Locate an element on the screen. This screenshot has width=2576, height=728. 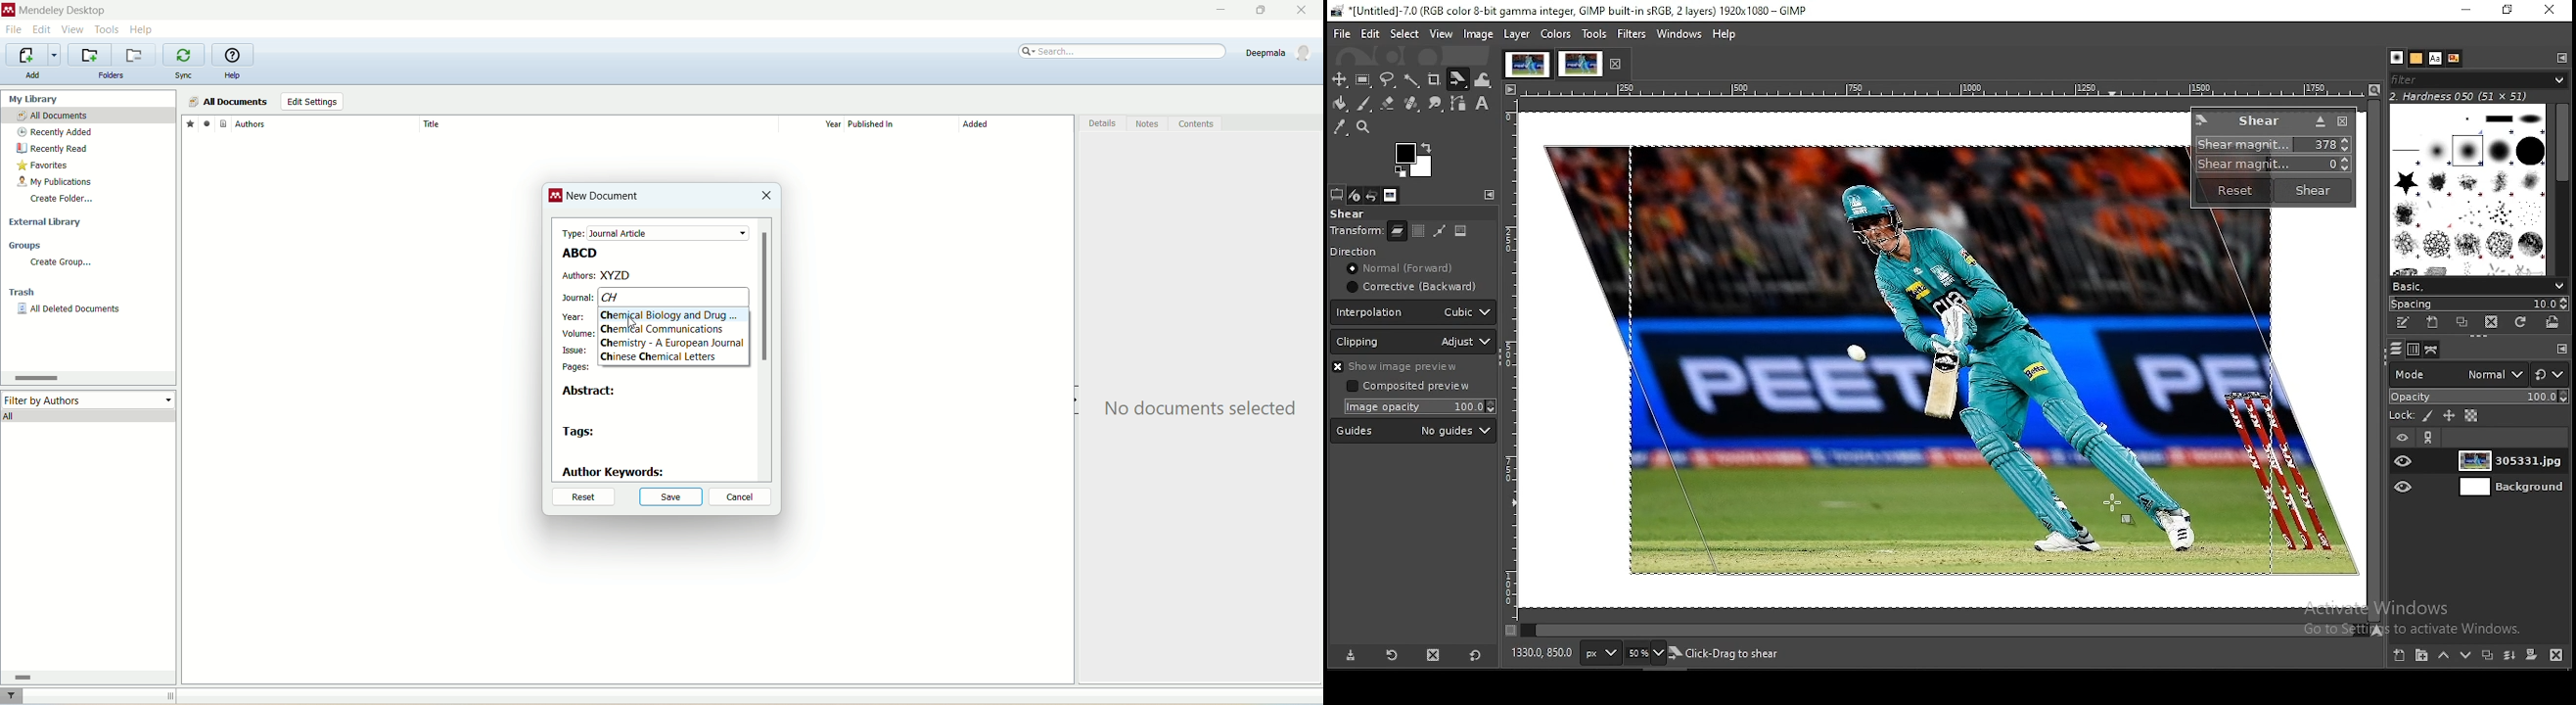
all documents is located at coordinates (228, 102).